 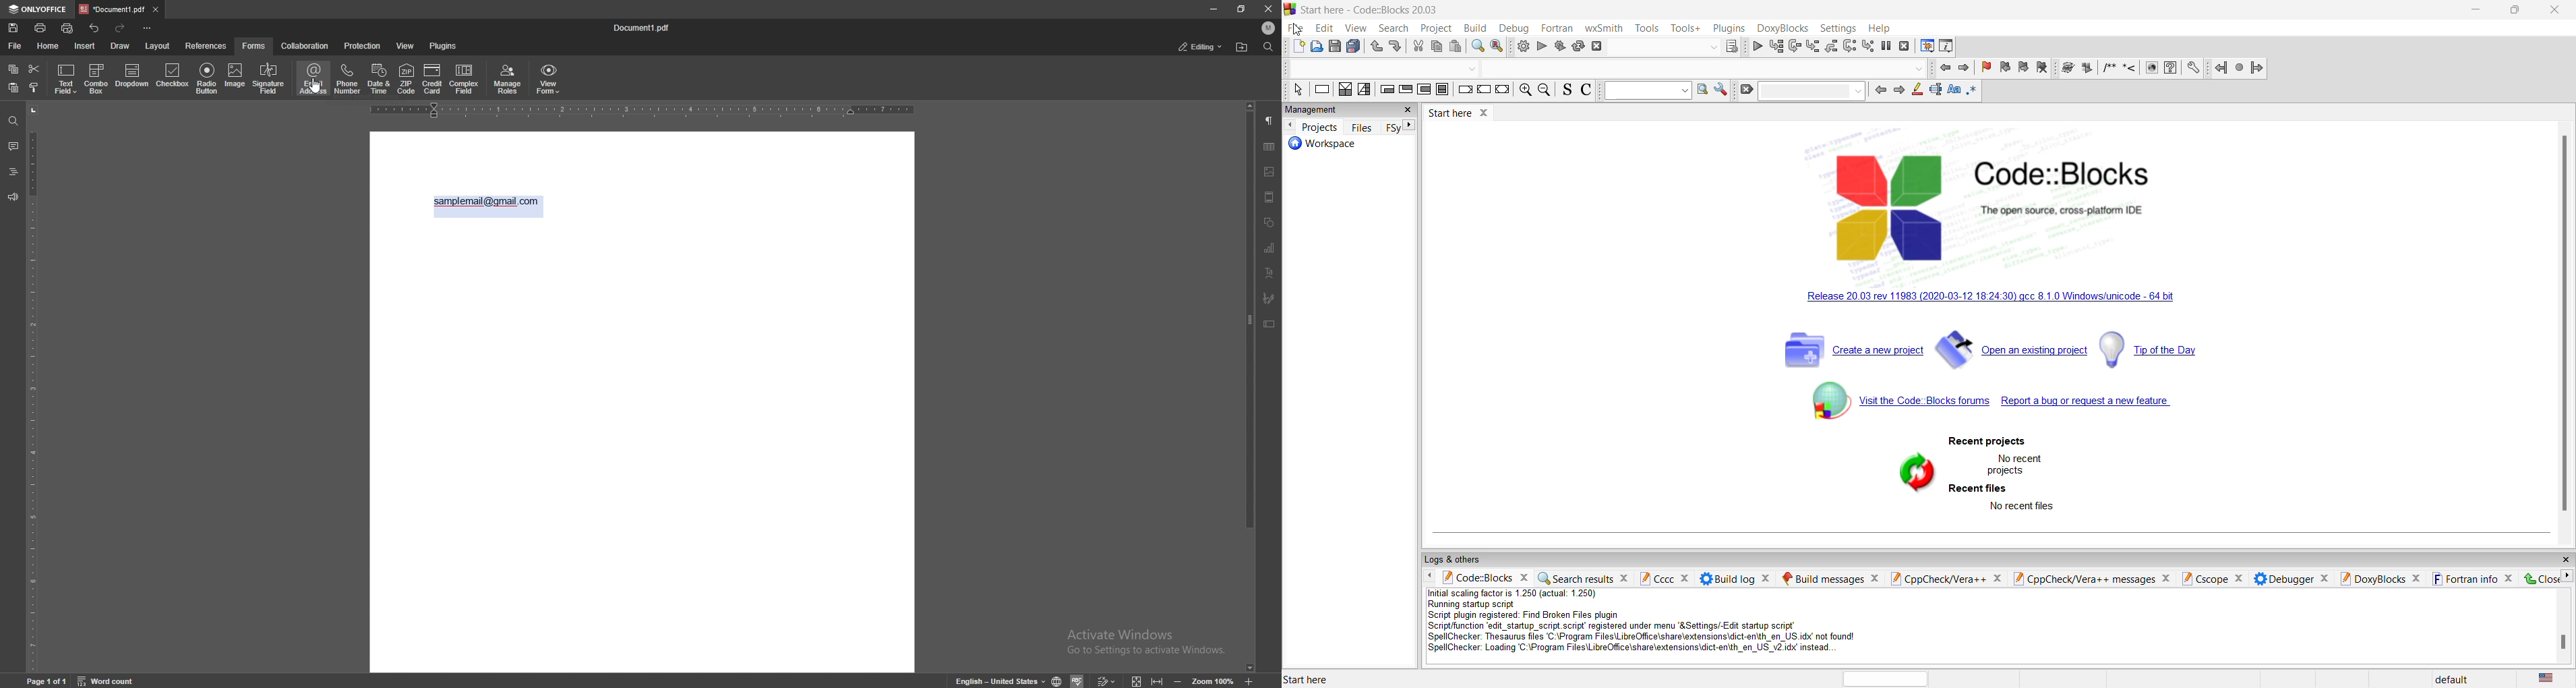 What do you see at coordinates (1156, 679) in the screenshot?
I see `fit to width` at bounding box center [1156, 679].